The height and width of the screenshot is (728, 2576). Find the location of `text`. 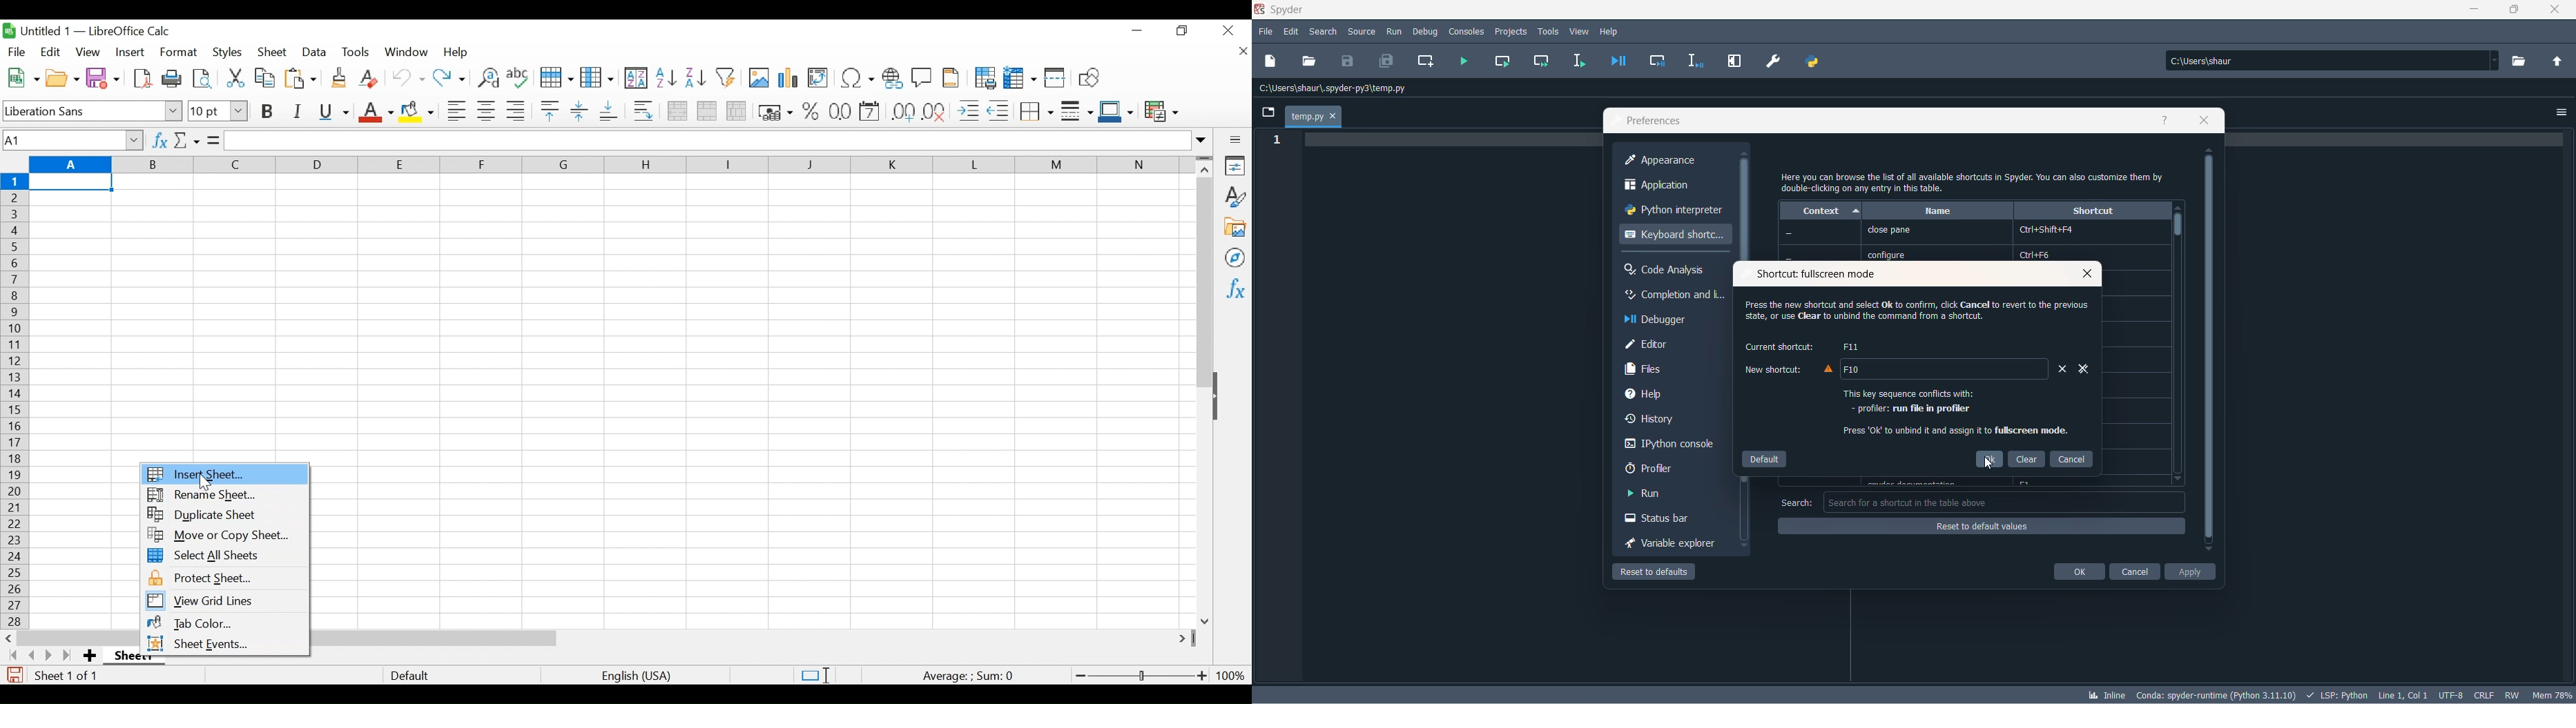

text is located at coordinates (1975, 181).